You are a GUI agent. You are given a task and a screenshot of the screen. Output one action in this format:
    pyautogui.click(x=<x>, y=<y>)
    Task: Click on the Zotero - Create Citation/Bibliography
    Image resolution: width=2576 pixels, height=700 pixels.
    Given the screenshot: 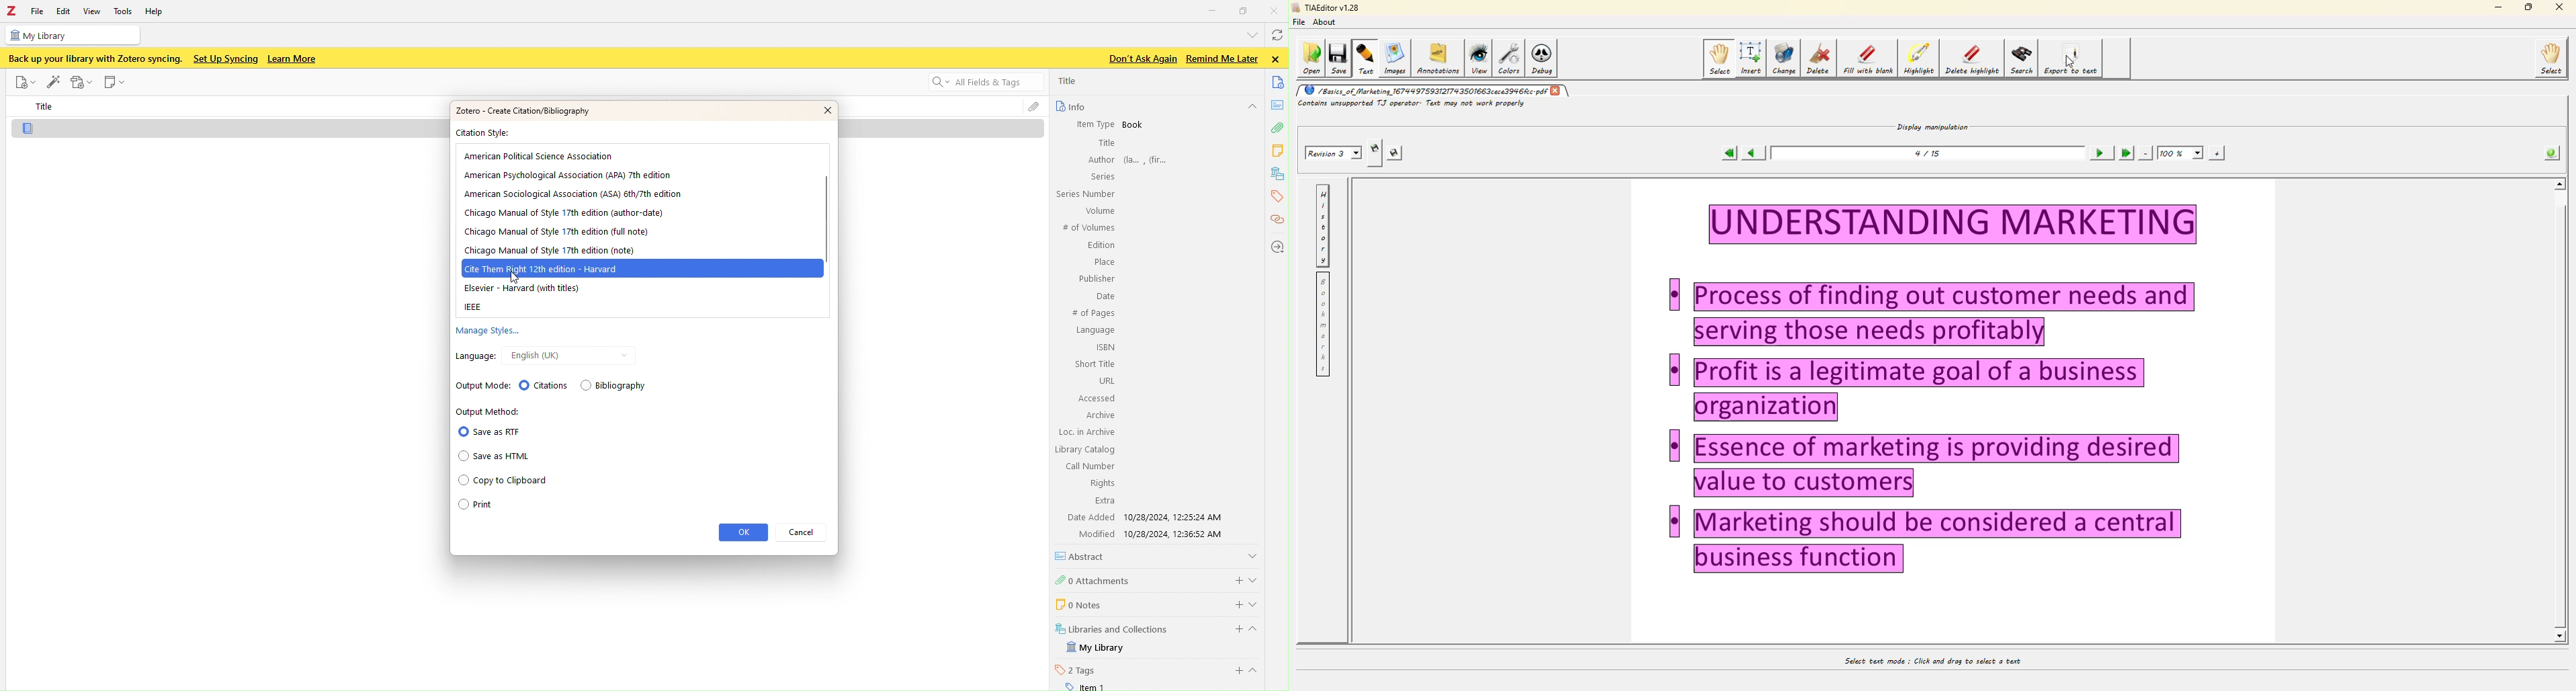 What is the action you would take?
    pyautogui.click(x=521, y=110)
    